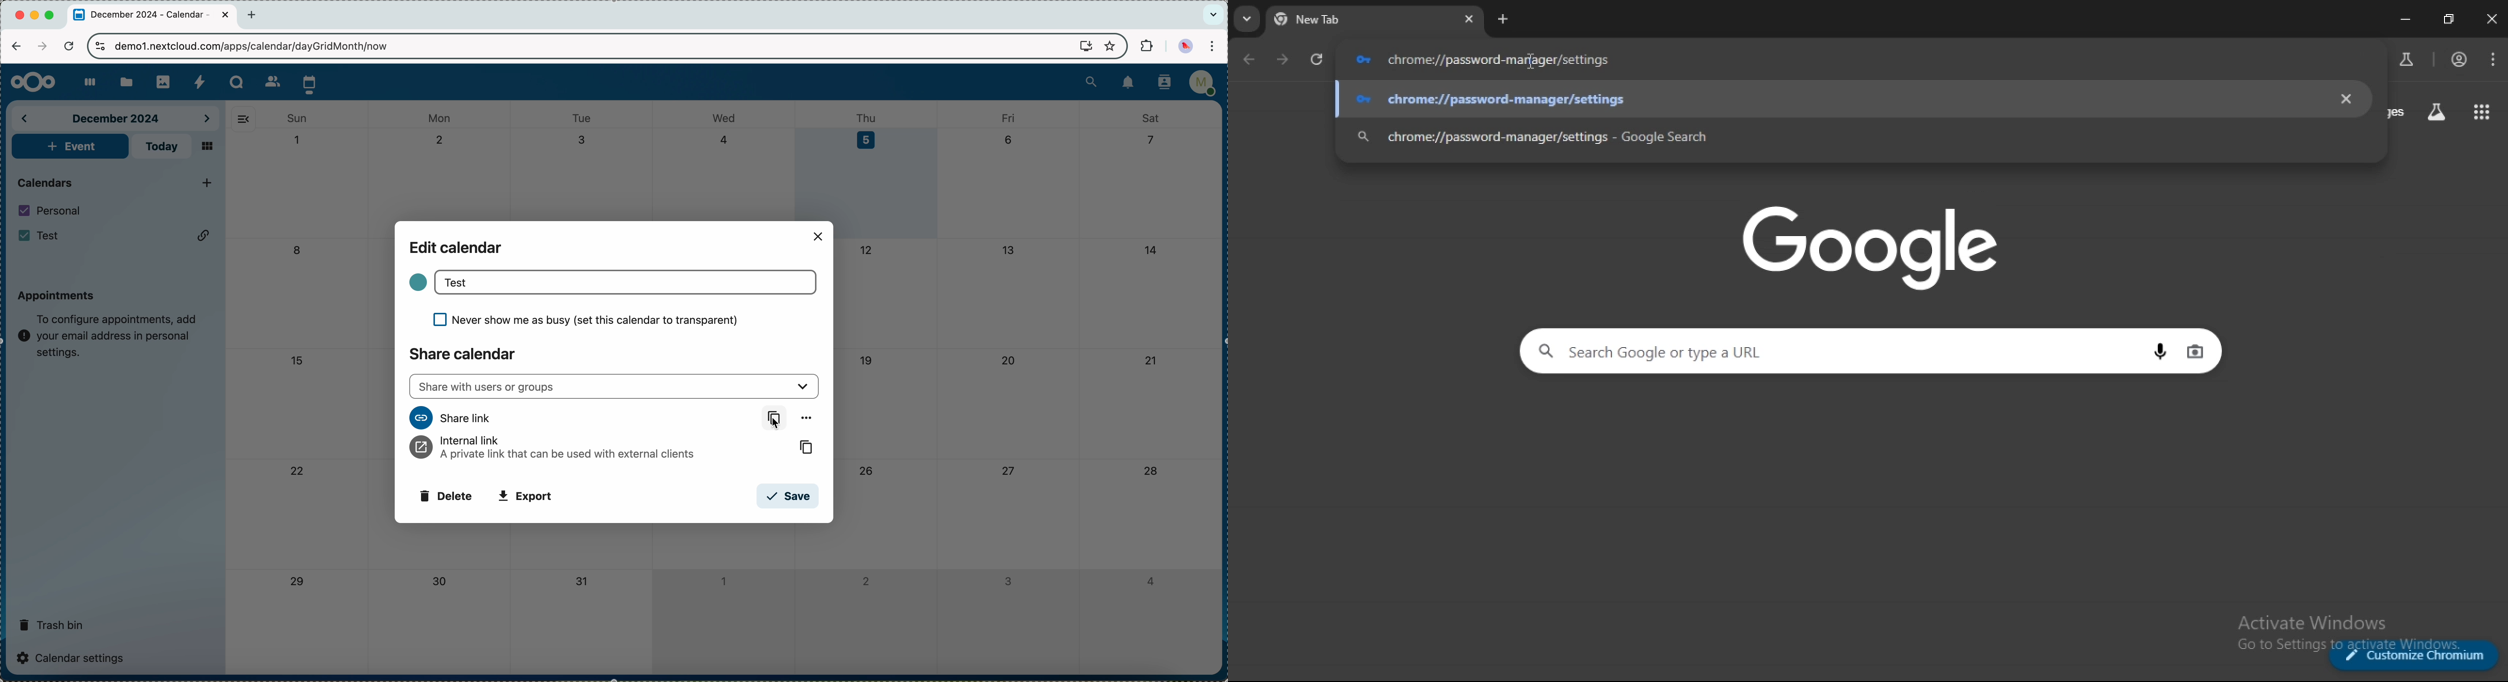 The image size is (2520, 700). Describe the element at coordinates (2446, 19) in the screenshot. I see `restore down` at that location.